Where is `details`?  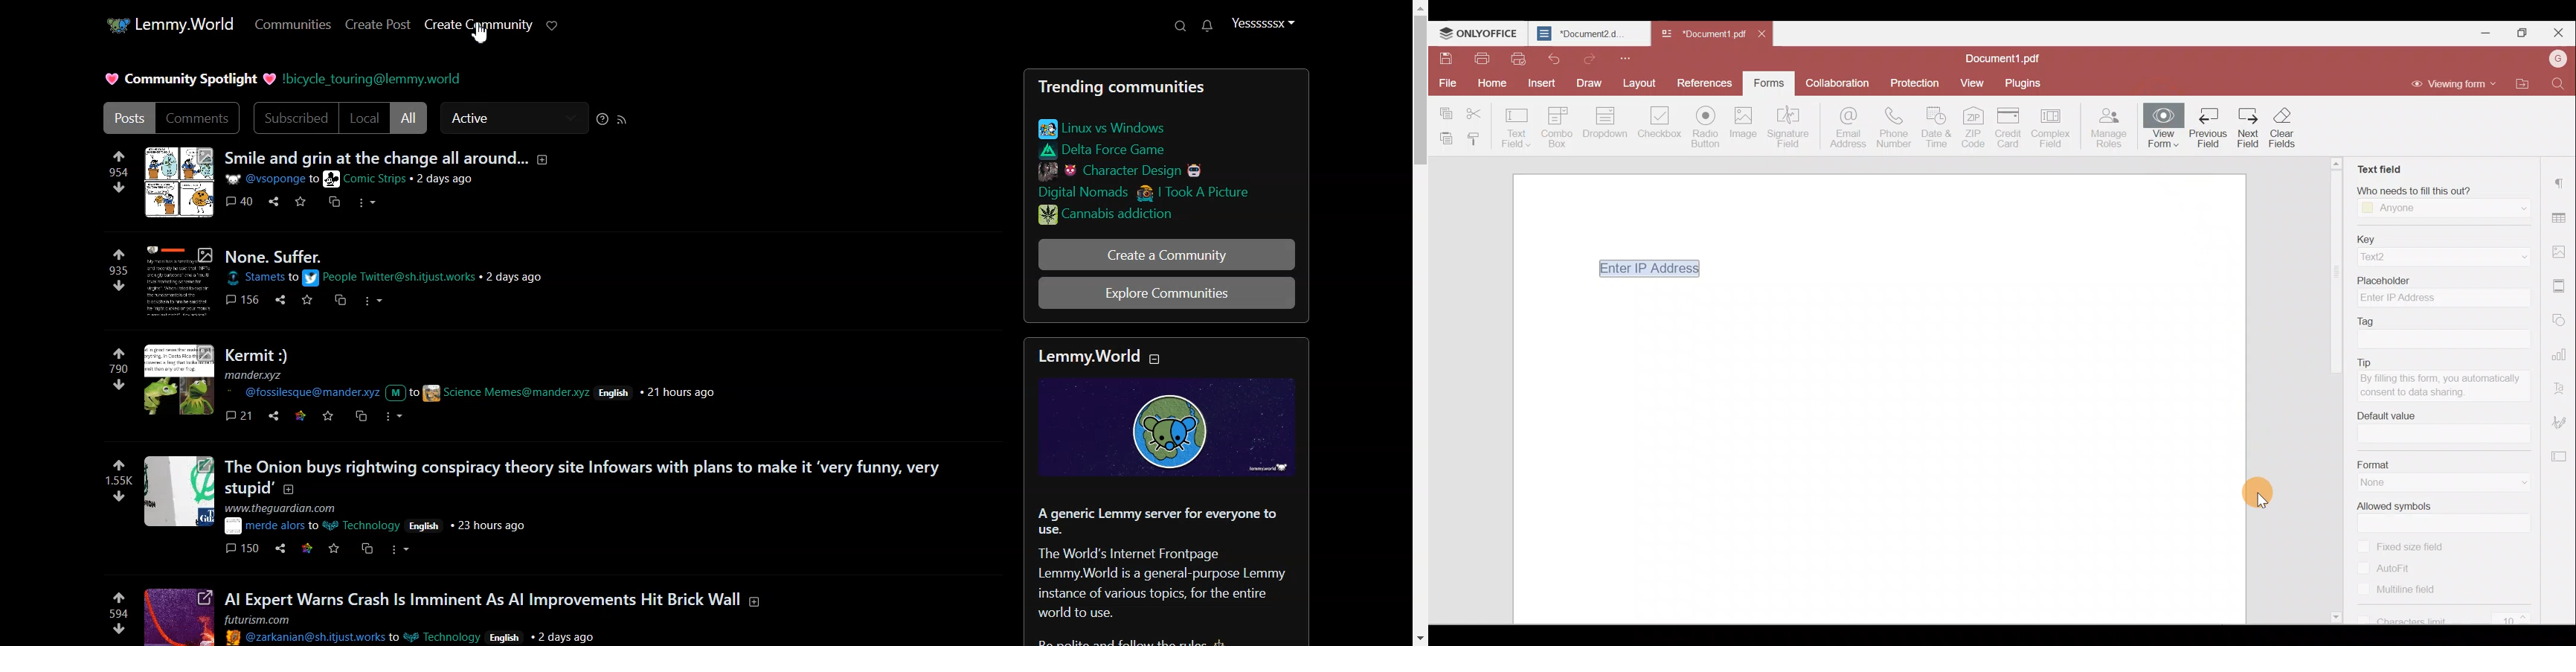
details is located at coordinates (395, 278).